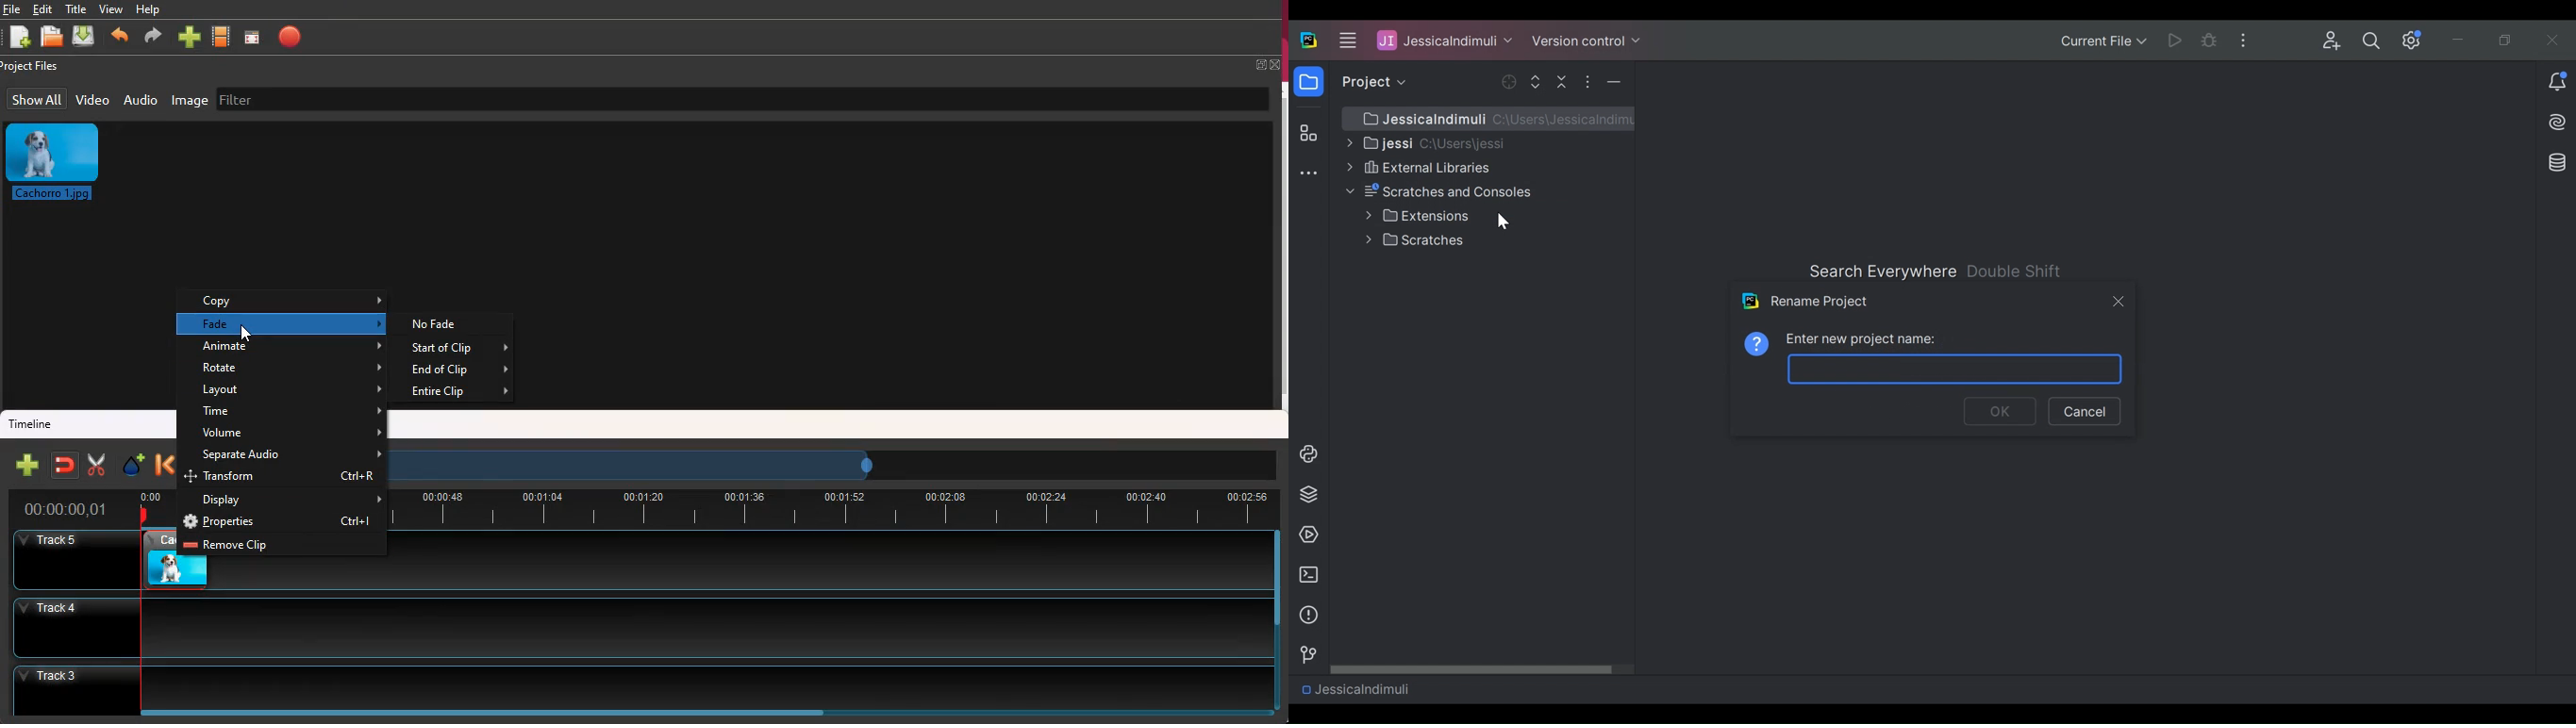 The height and width of the screenshot is (728, 2576). What do you see at coordinates (19, 38) in the screenshot?
I see `new` at bounding box center [19, 38].